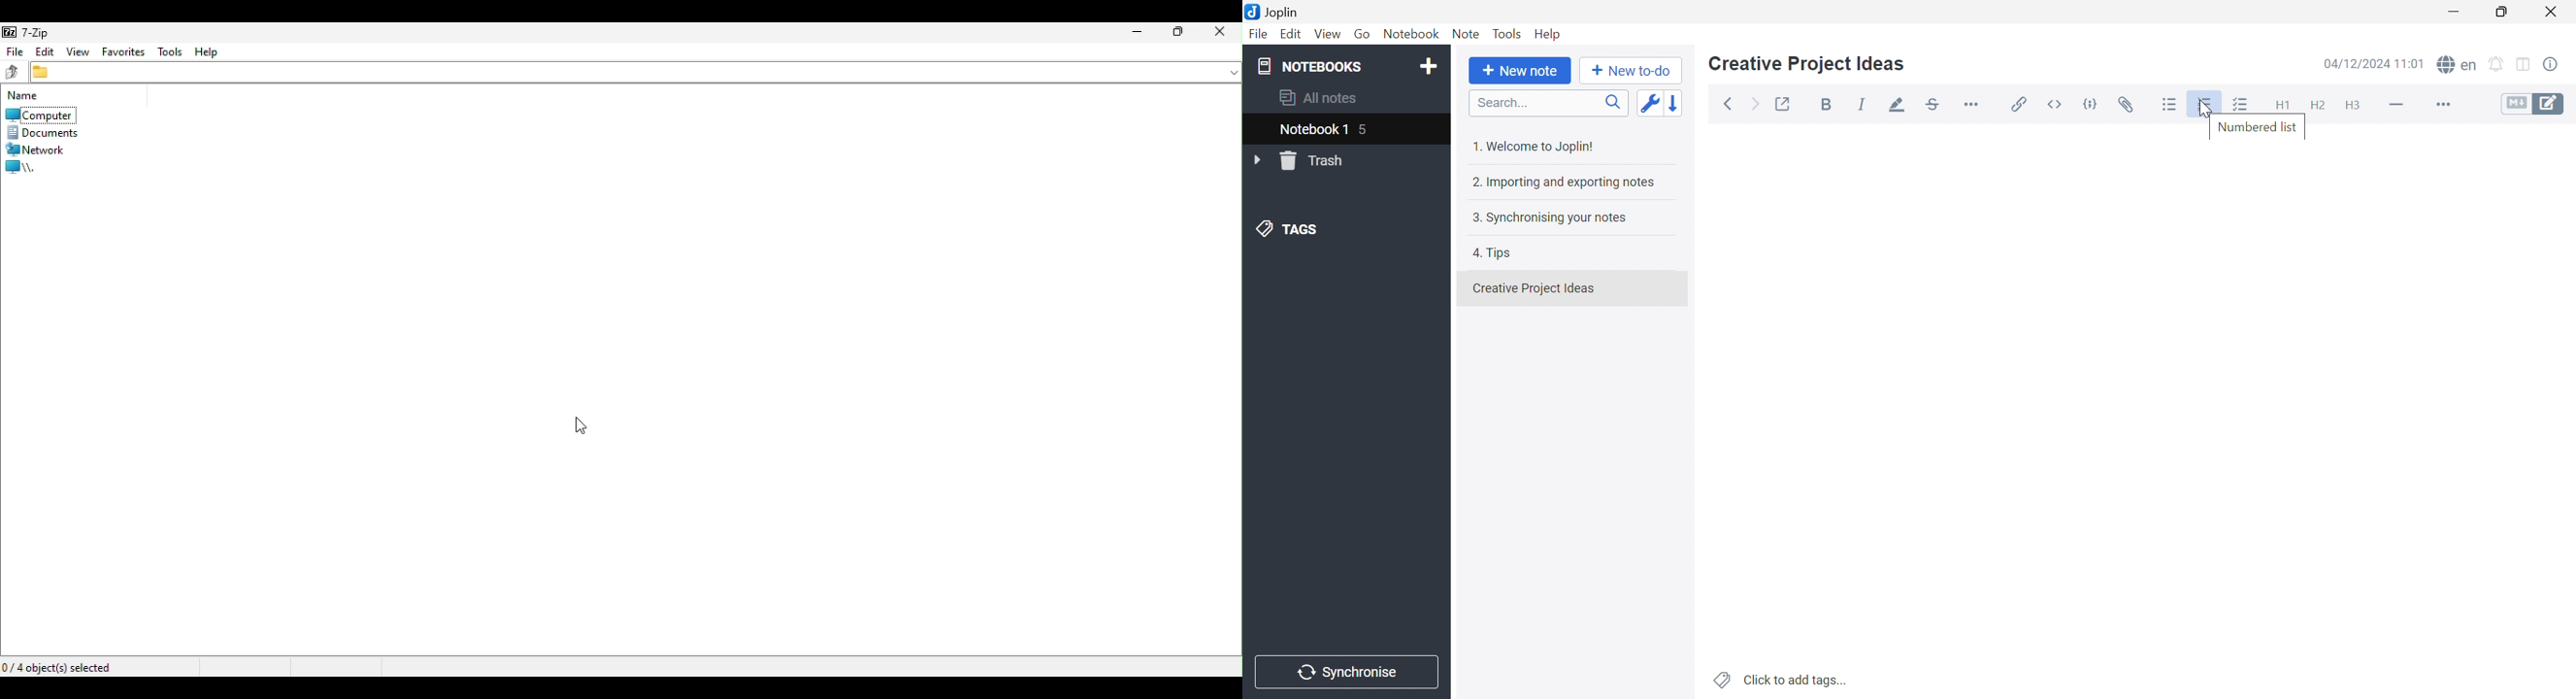 This screenshot has height=700, width=2576. I want to click on Notebook 1, so click(1312, 131).